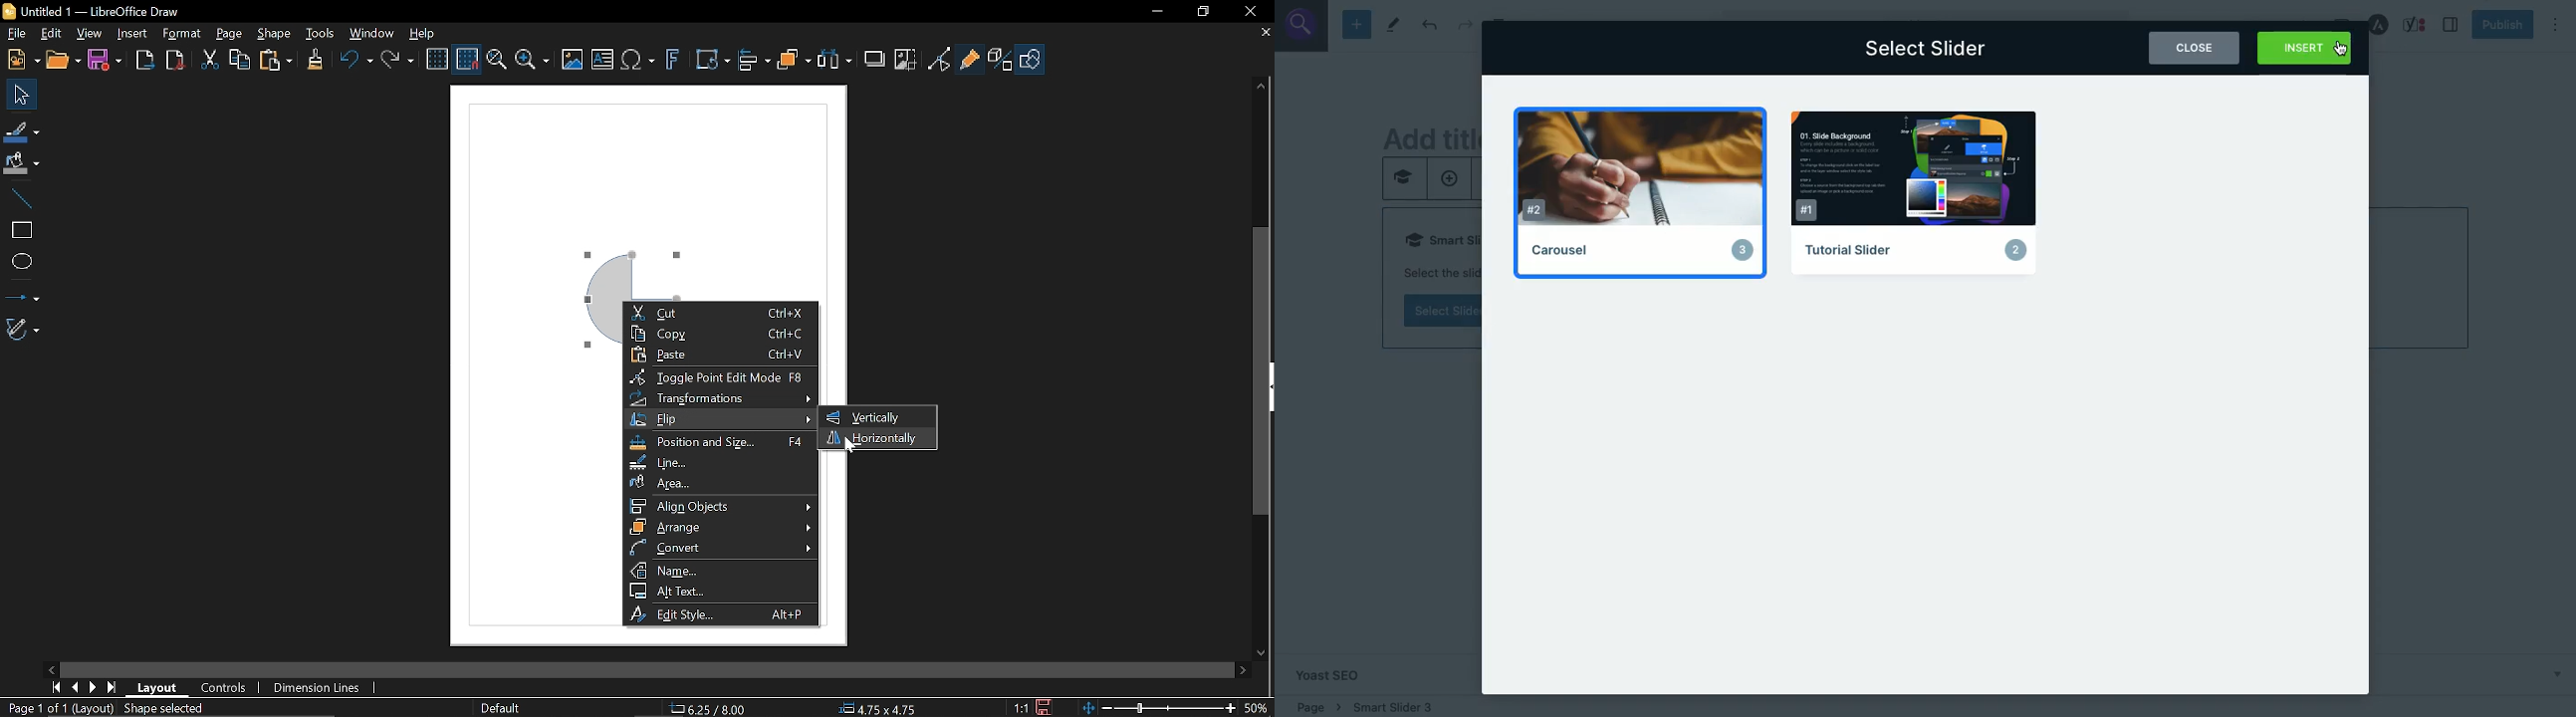 The height and width of the screenshot is (728, 2576). I want to click on Insert, so click(133, 35).